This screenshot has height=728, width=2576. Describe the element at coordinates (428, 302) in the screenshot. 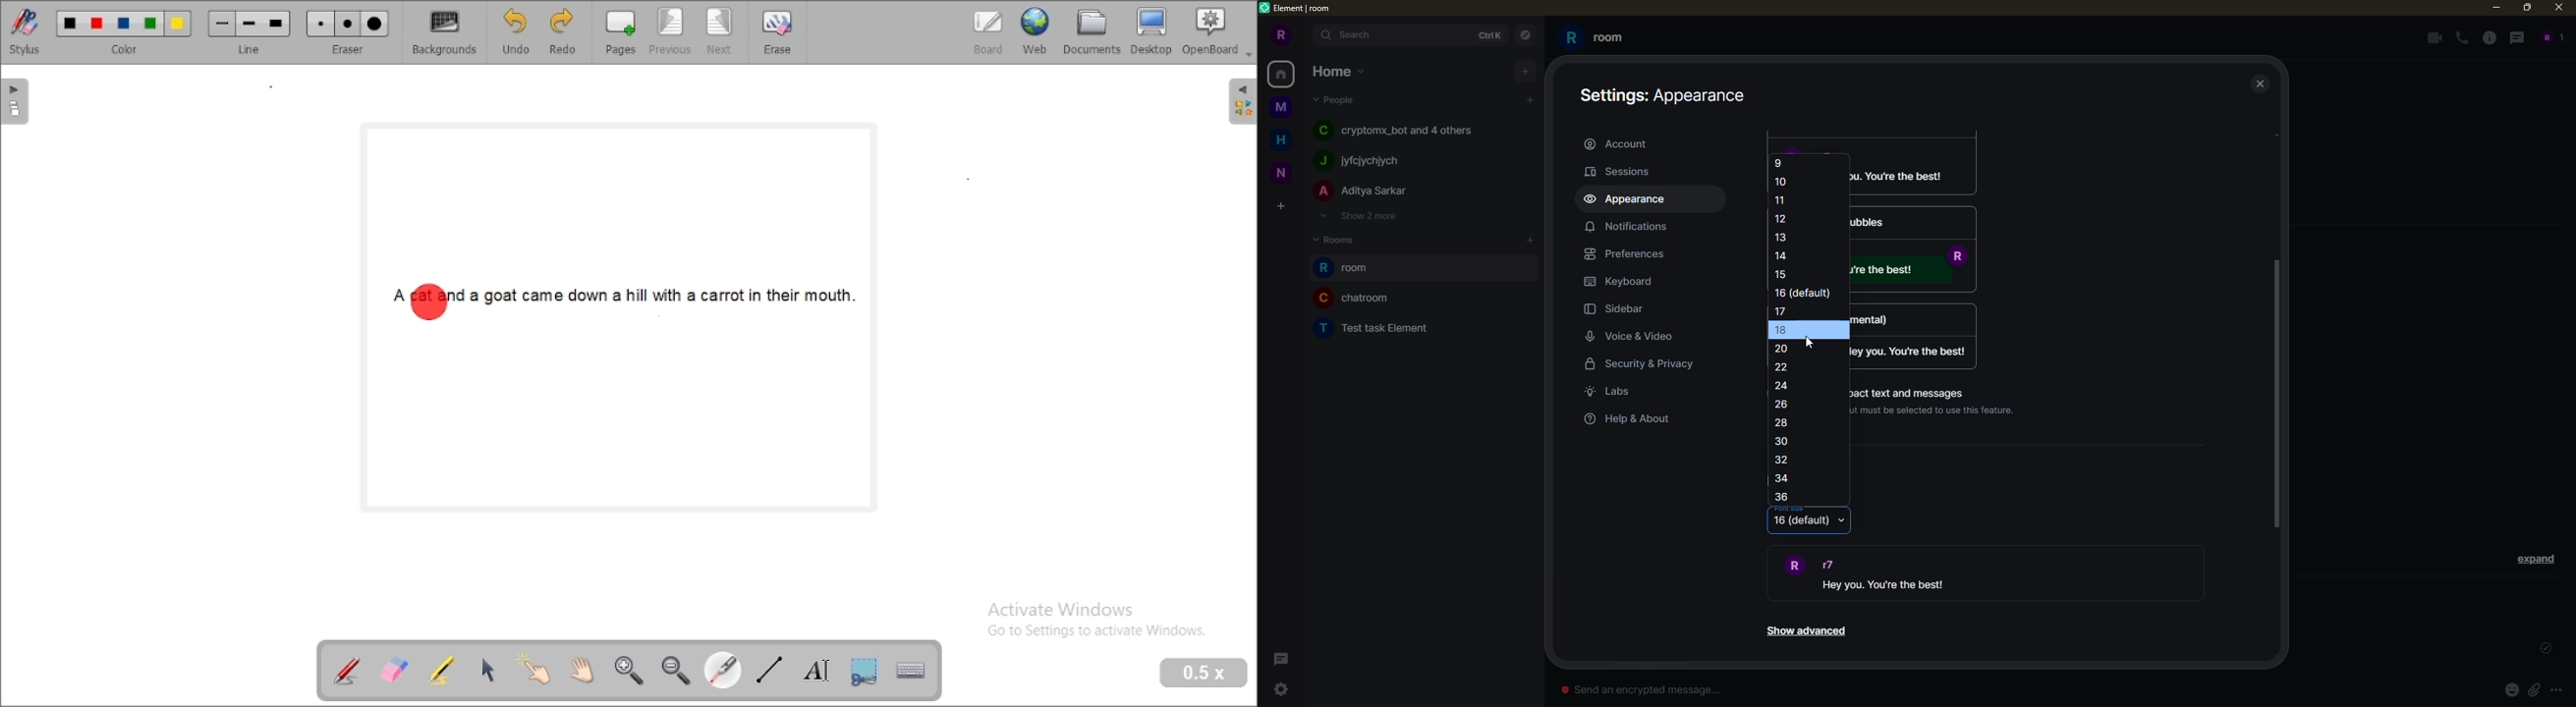

I see `highlighted area` at that location.